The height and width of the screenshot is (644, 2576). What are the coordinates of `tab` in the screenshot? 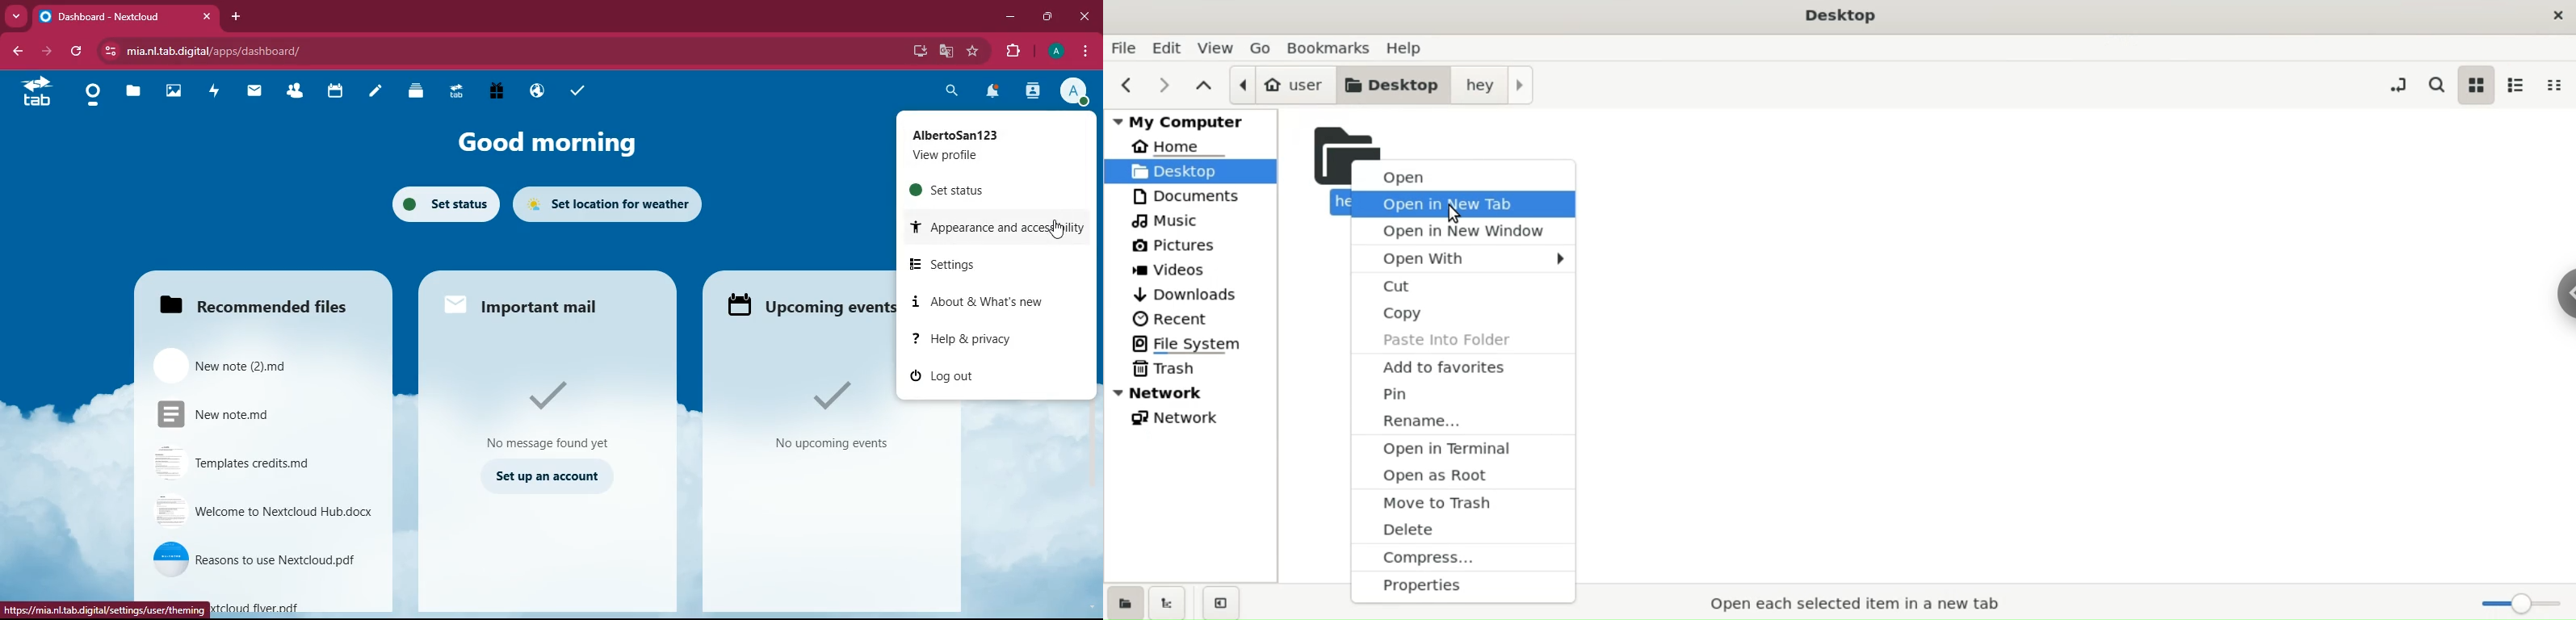 It's located at (36, 92).